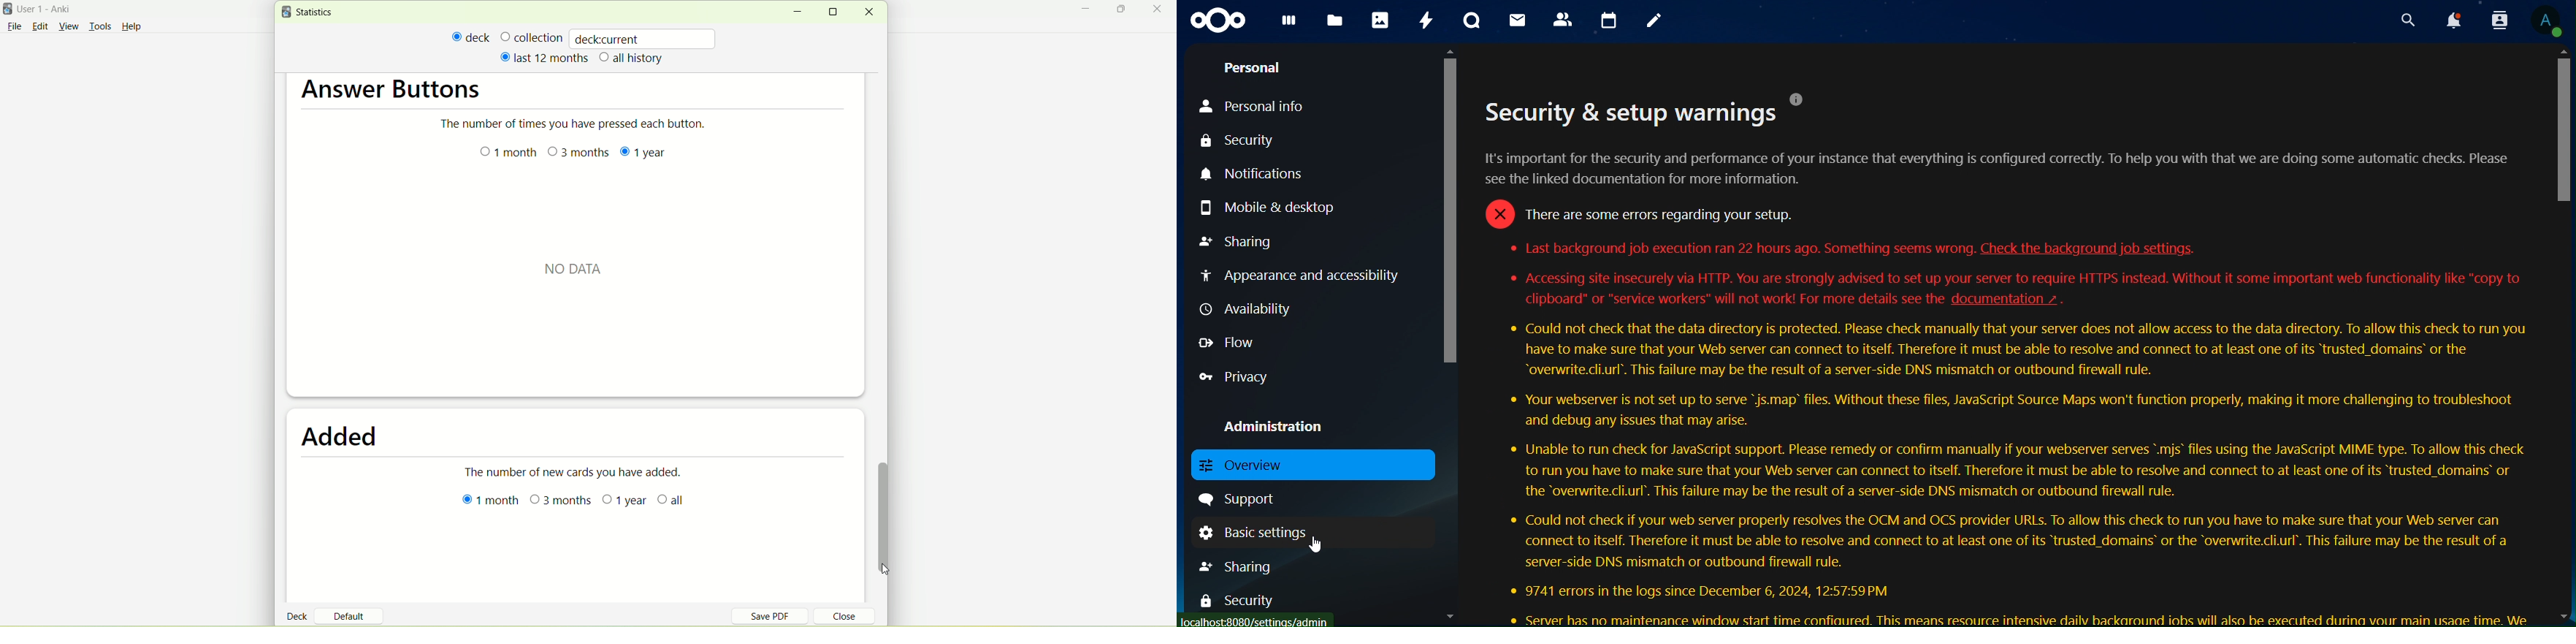 This screenshot has width=2576, height=644. What do you see at coordinates (562, 504) in the screenshot?
I see `3 months` at bounding box center [562, 504].